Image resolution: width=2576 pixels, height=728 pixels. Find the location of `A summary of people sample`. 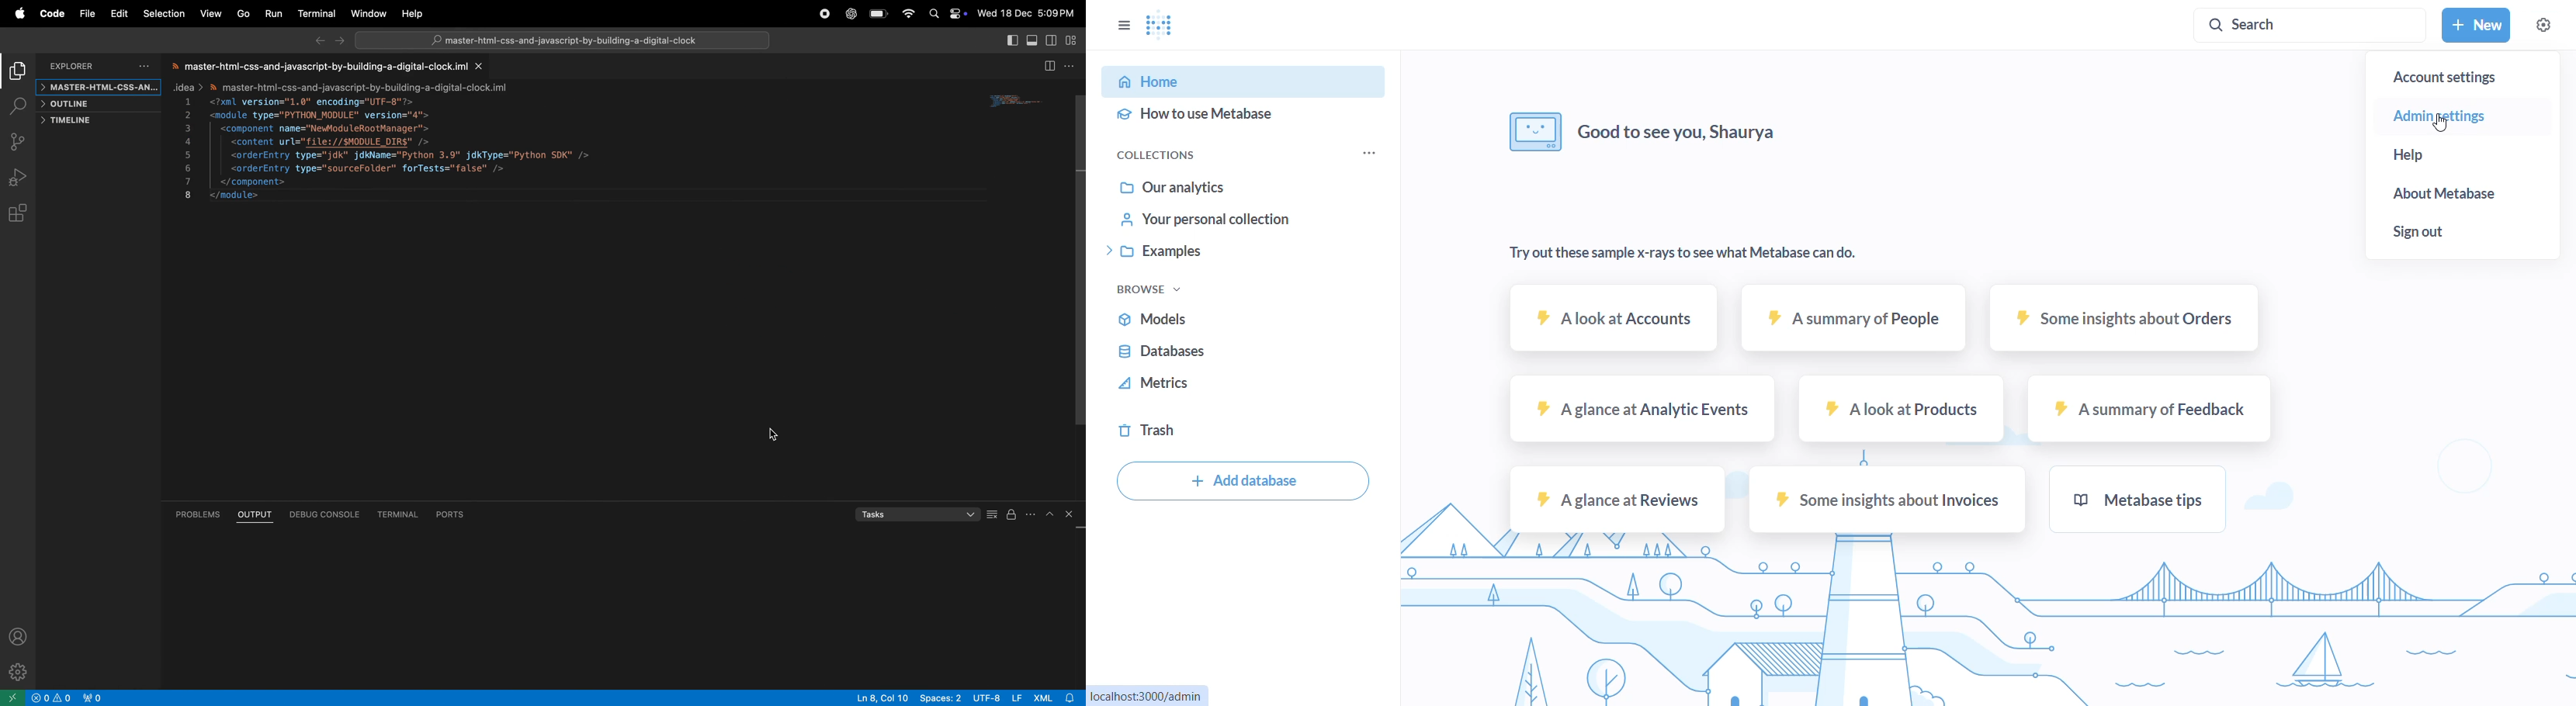

A summary of people sample is located at coordinates (1858, 321).